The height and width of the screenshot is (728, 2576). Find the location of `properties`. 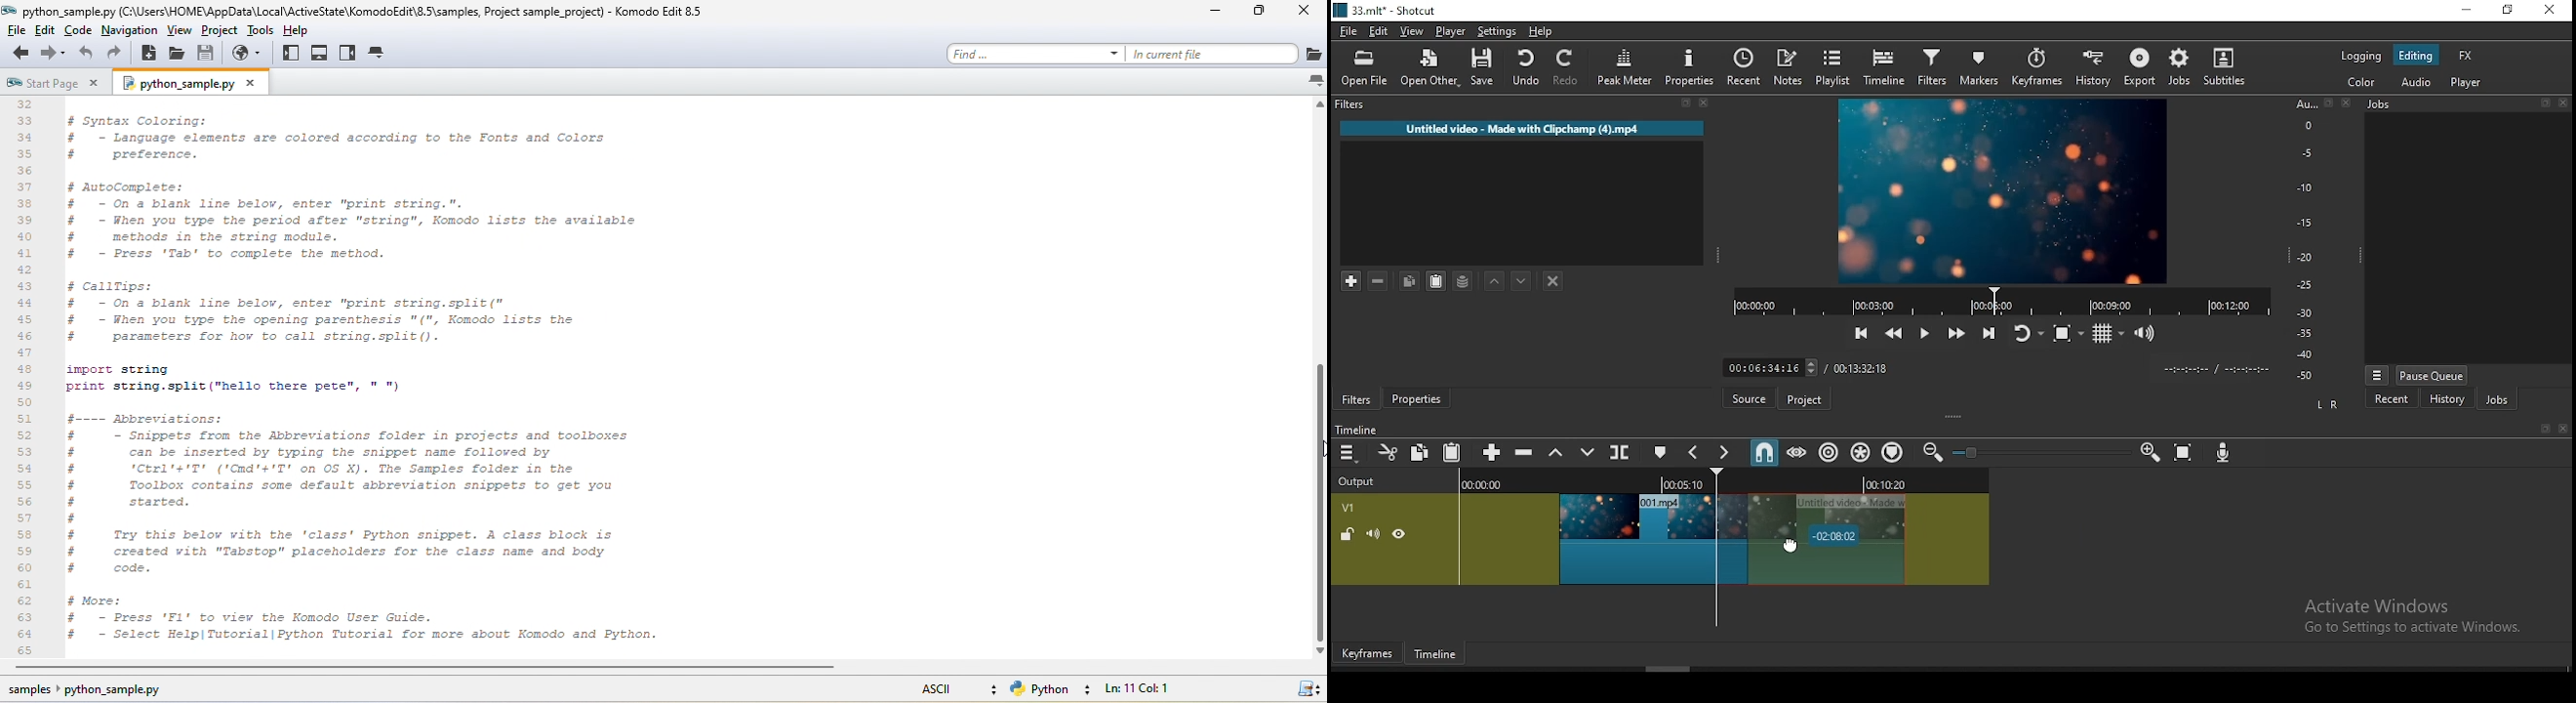

properties is located at coordinates (1693, 67).